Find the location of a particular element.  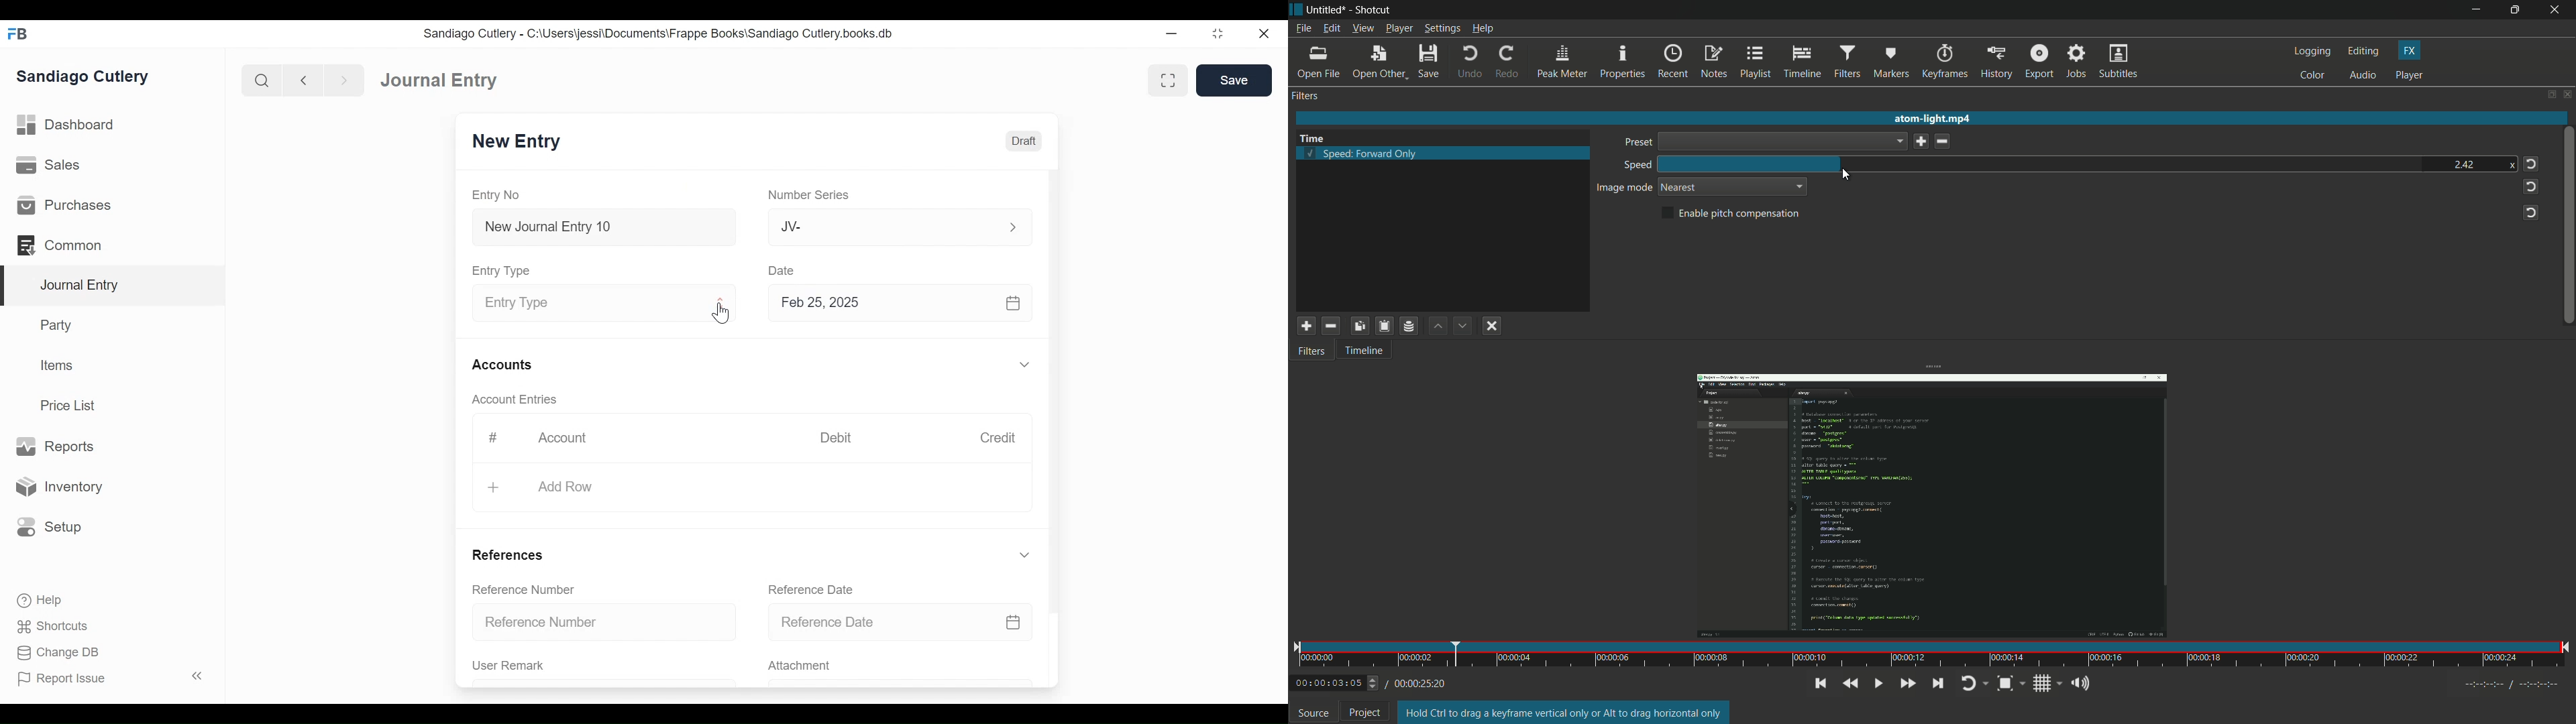

Expand is located at coordinates (722, 305).